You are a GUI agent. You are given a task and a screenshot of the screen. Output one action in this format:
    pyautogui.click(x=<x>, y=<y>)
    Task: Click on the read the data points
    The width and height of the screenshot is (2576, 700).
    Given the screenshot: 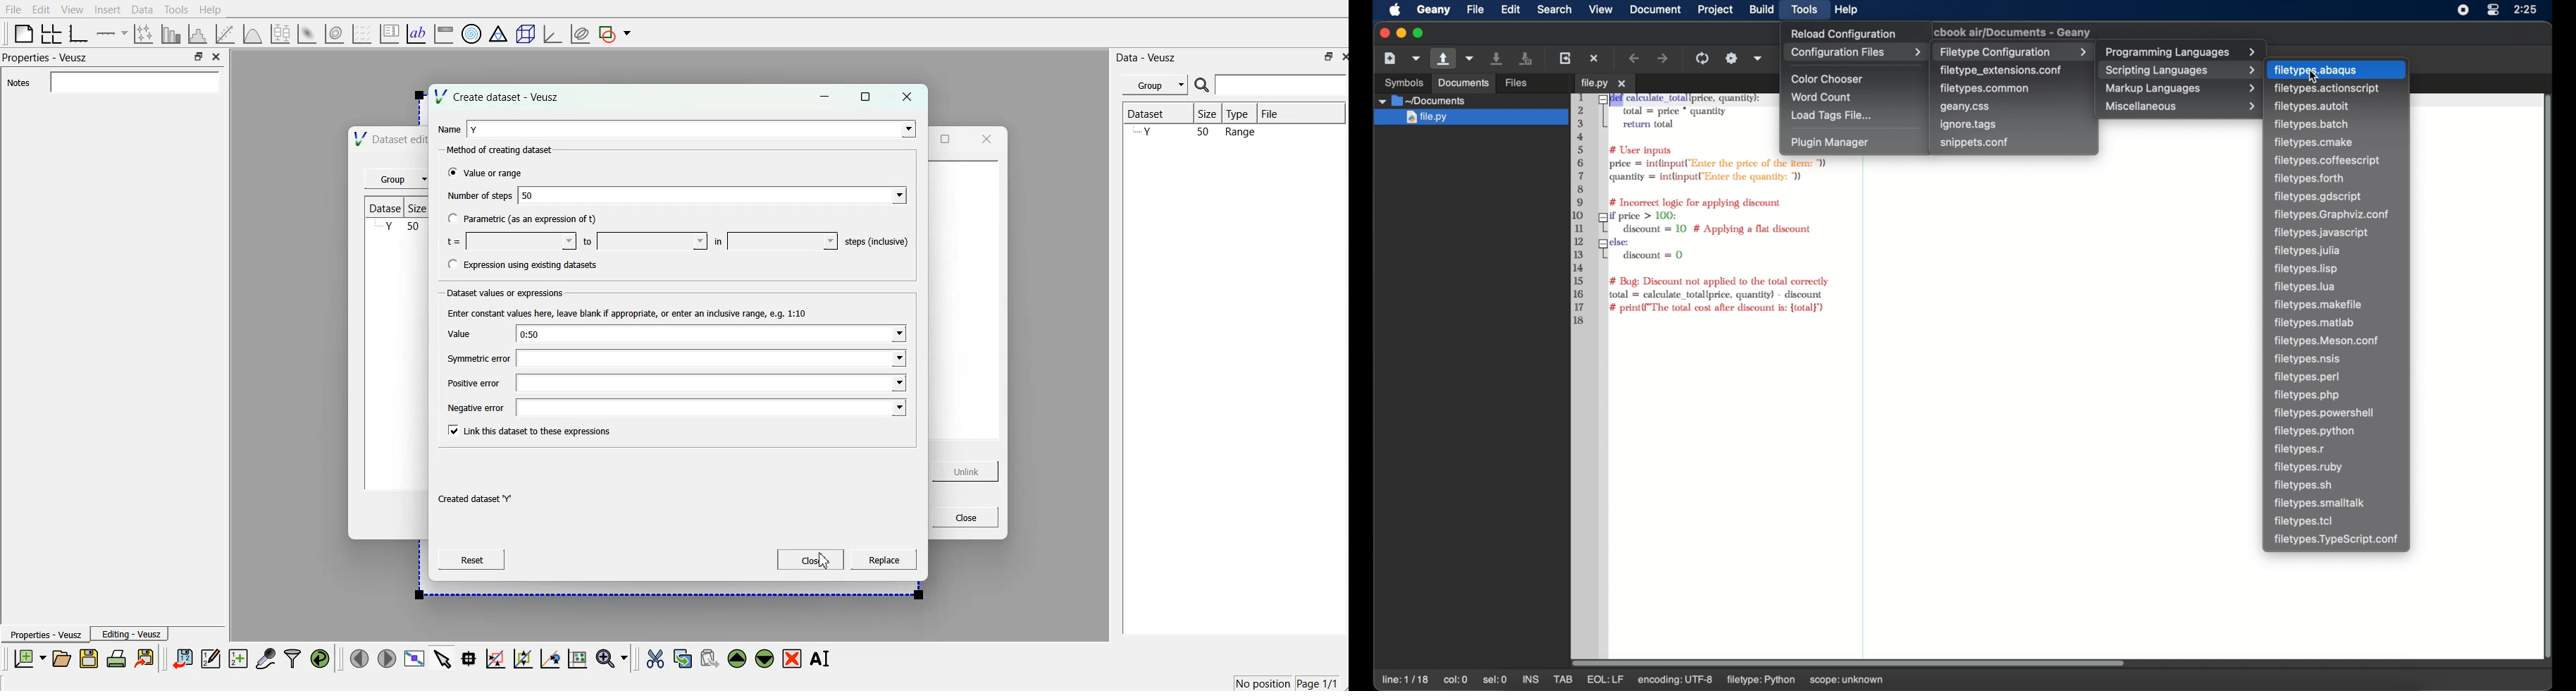 What is the action you would take?
    pyautogui.click(x=471, y=660)
    